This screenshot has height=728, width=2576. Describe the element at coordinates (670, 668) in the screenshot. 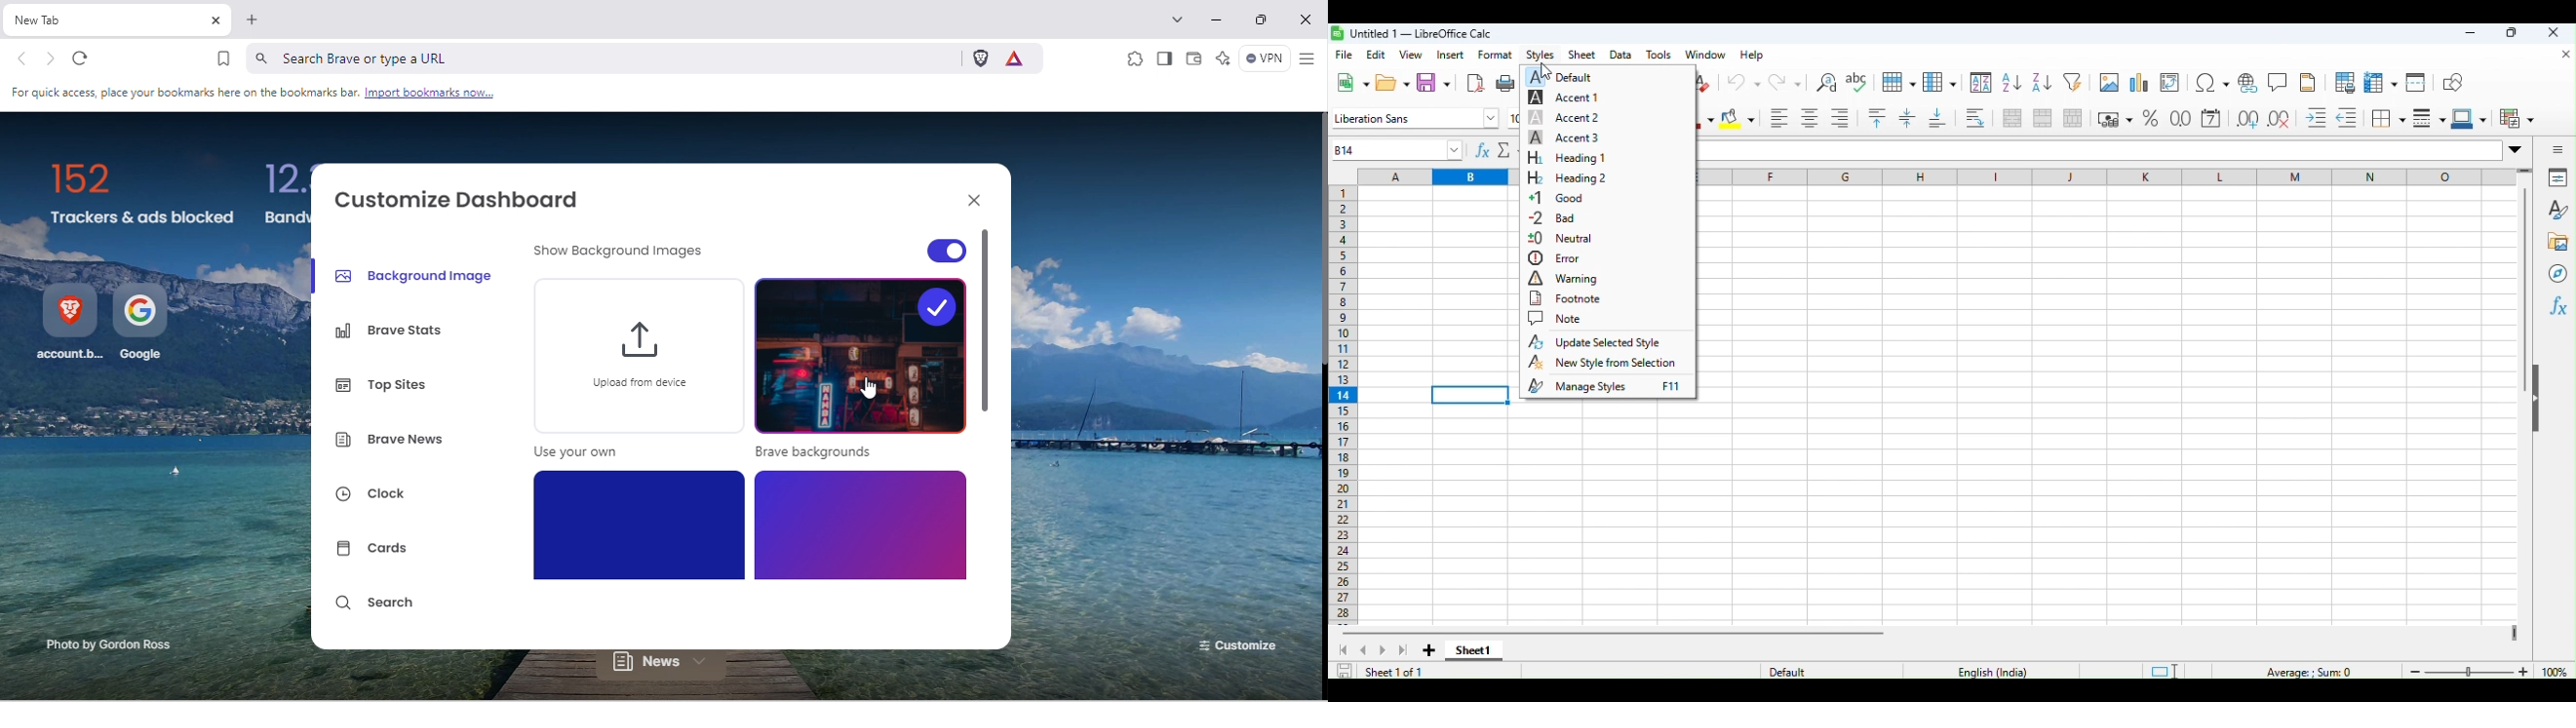

I see `News` at that location.